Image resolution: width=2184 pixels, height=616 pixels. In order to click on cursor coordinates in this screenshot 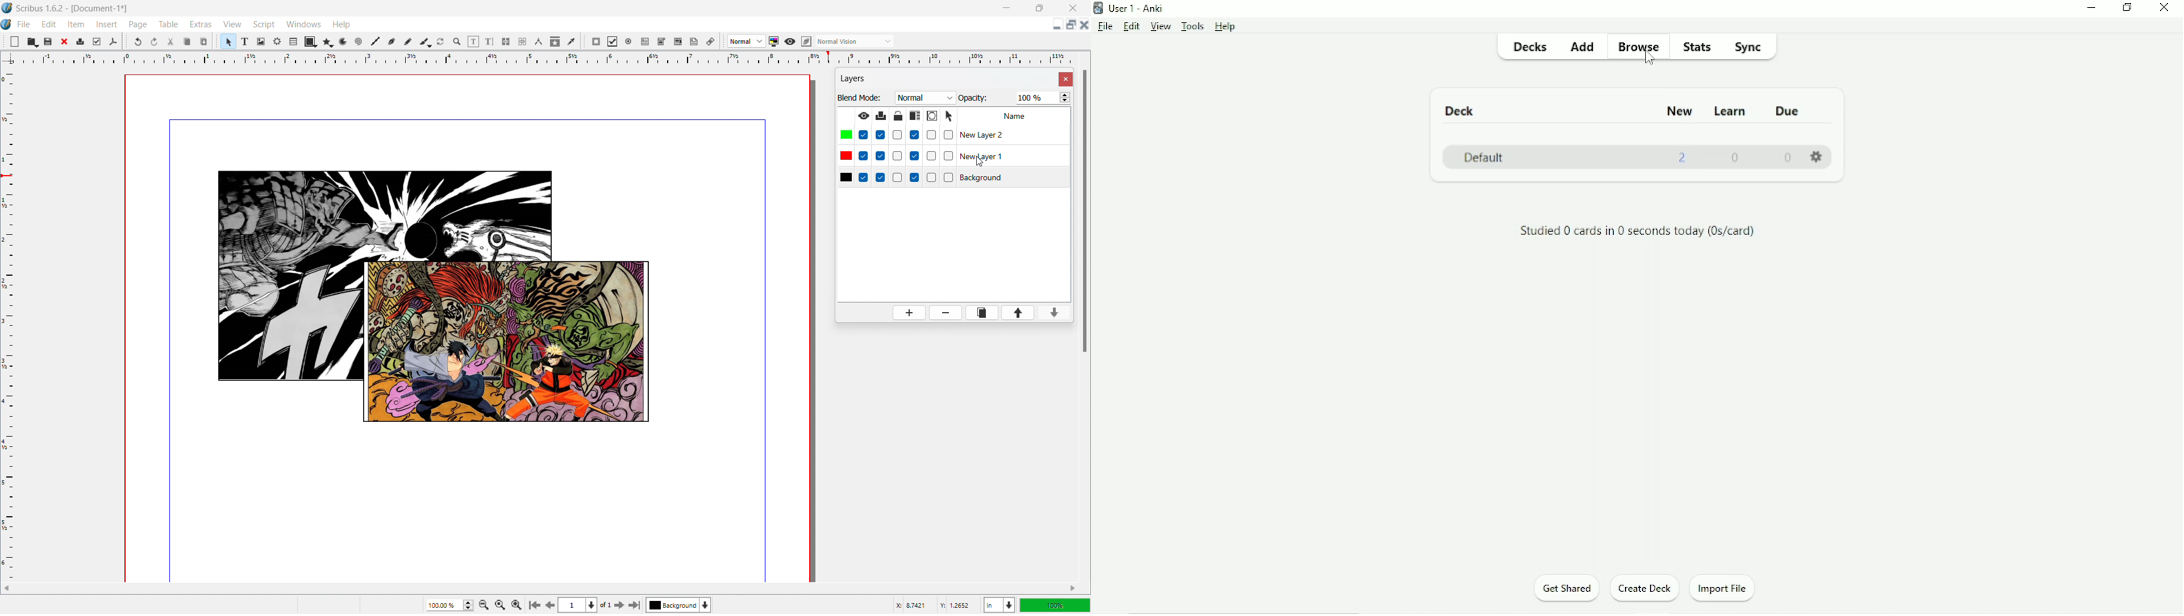, I will do `click(935, 604)`.